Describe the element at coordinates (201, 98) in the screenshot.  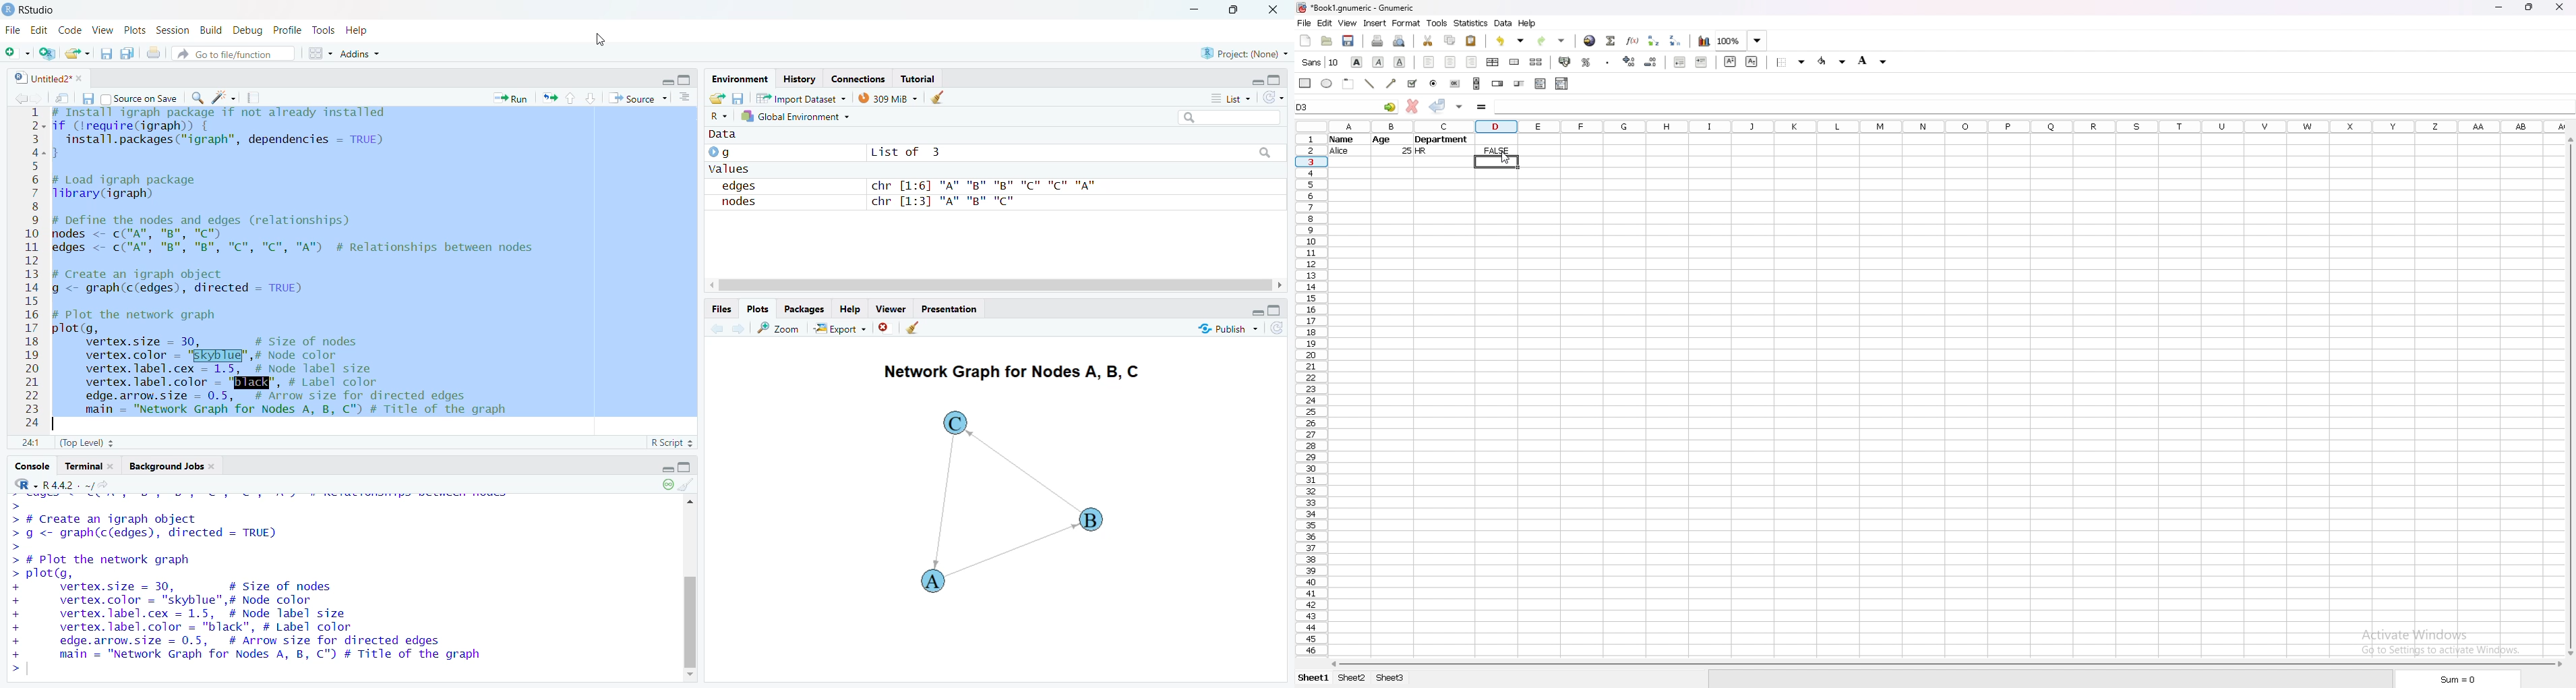
I see `search` at that location.